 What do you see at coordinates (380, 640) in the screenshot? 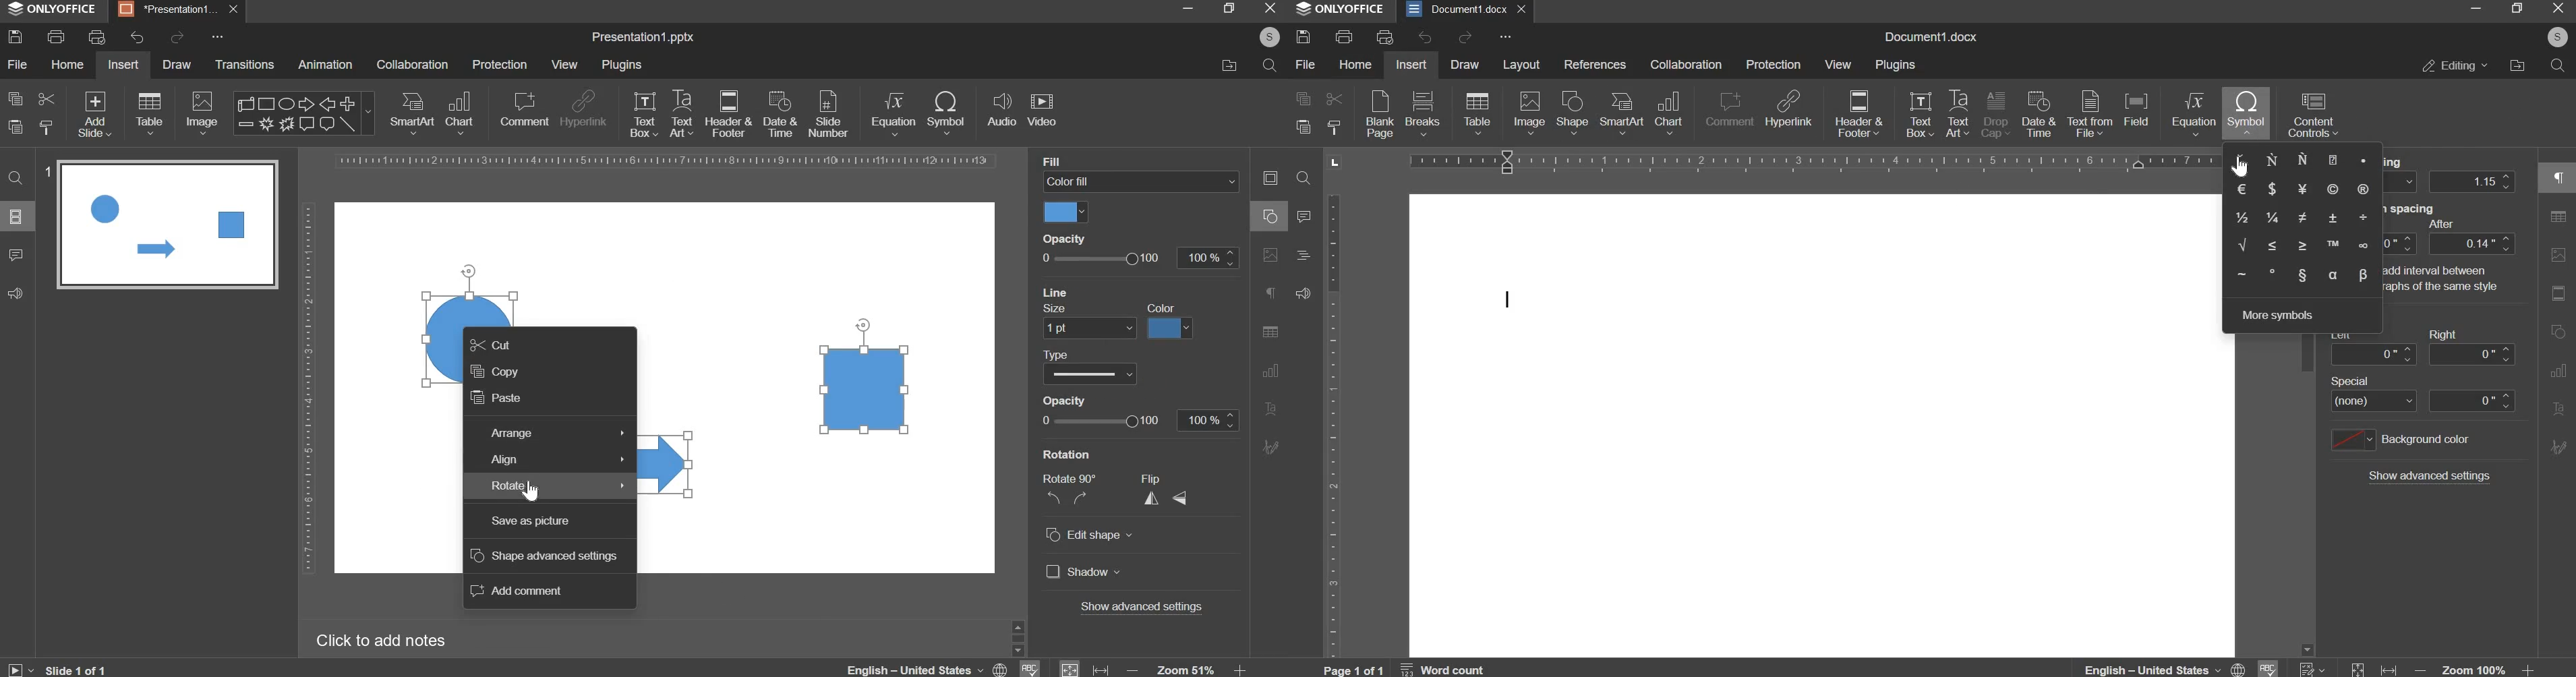
I see `Click to add notes` at bounding box center [380, 640].